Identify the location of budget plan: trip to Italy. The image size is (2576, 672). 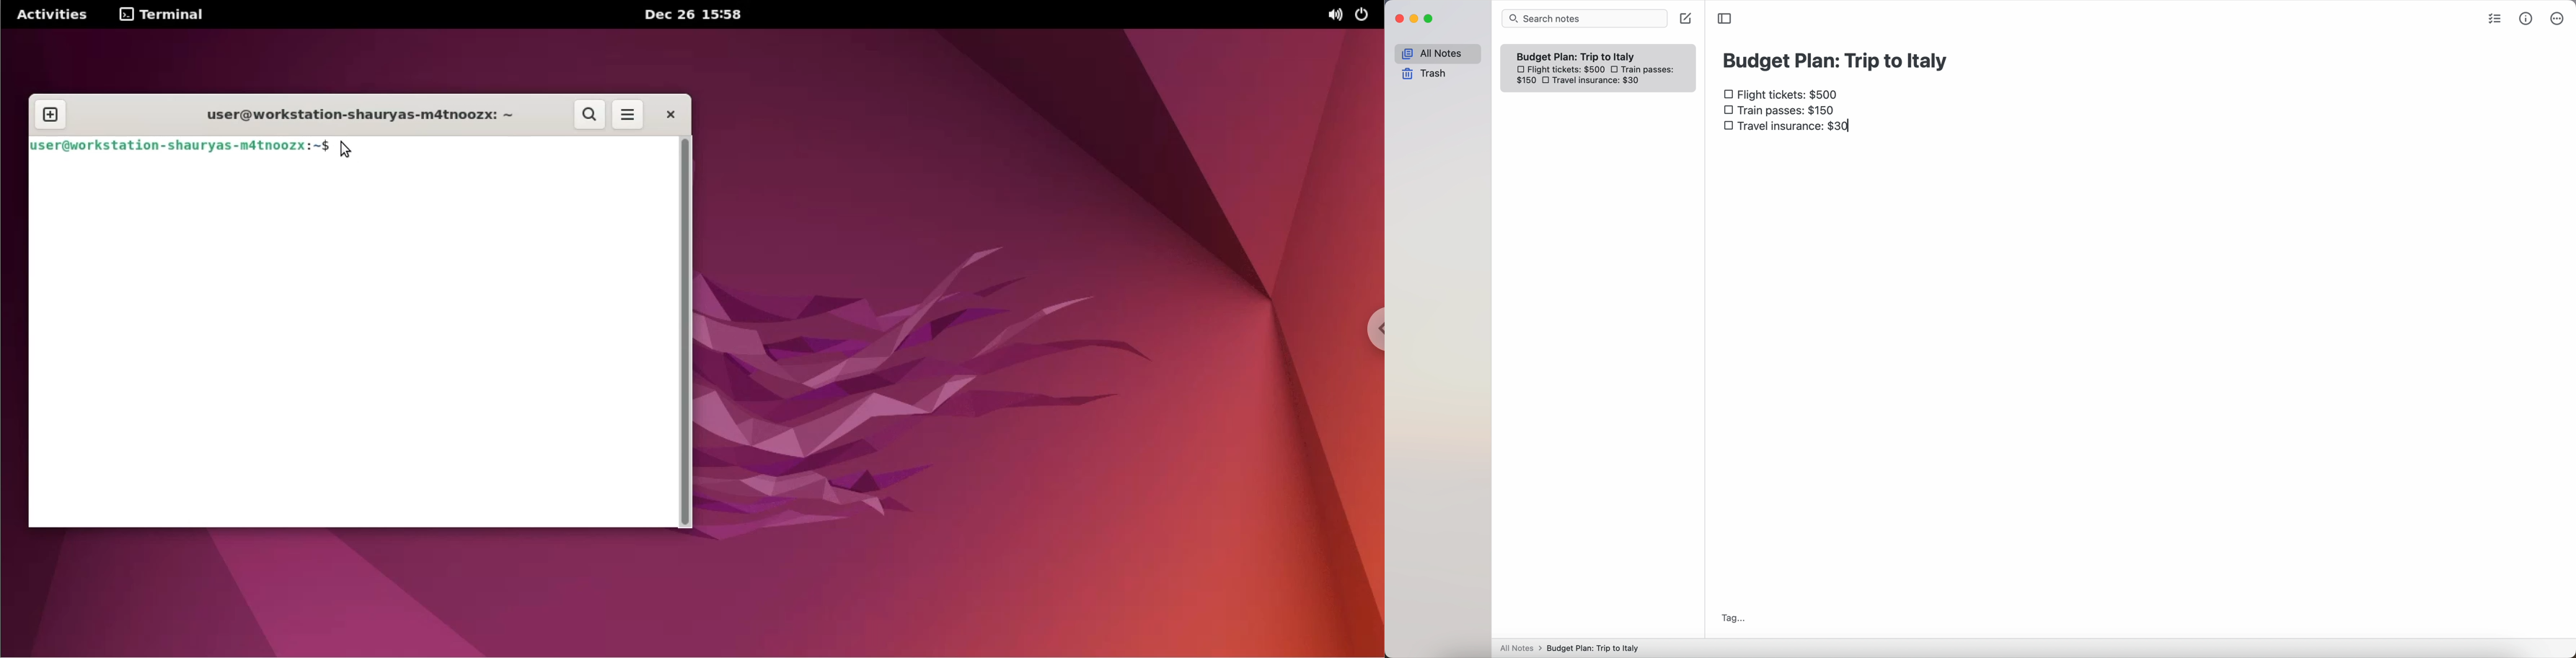
(1838, 59).